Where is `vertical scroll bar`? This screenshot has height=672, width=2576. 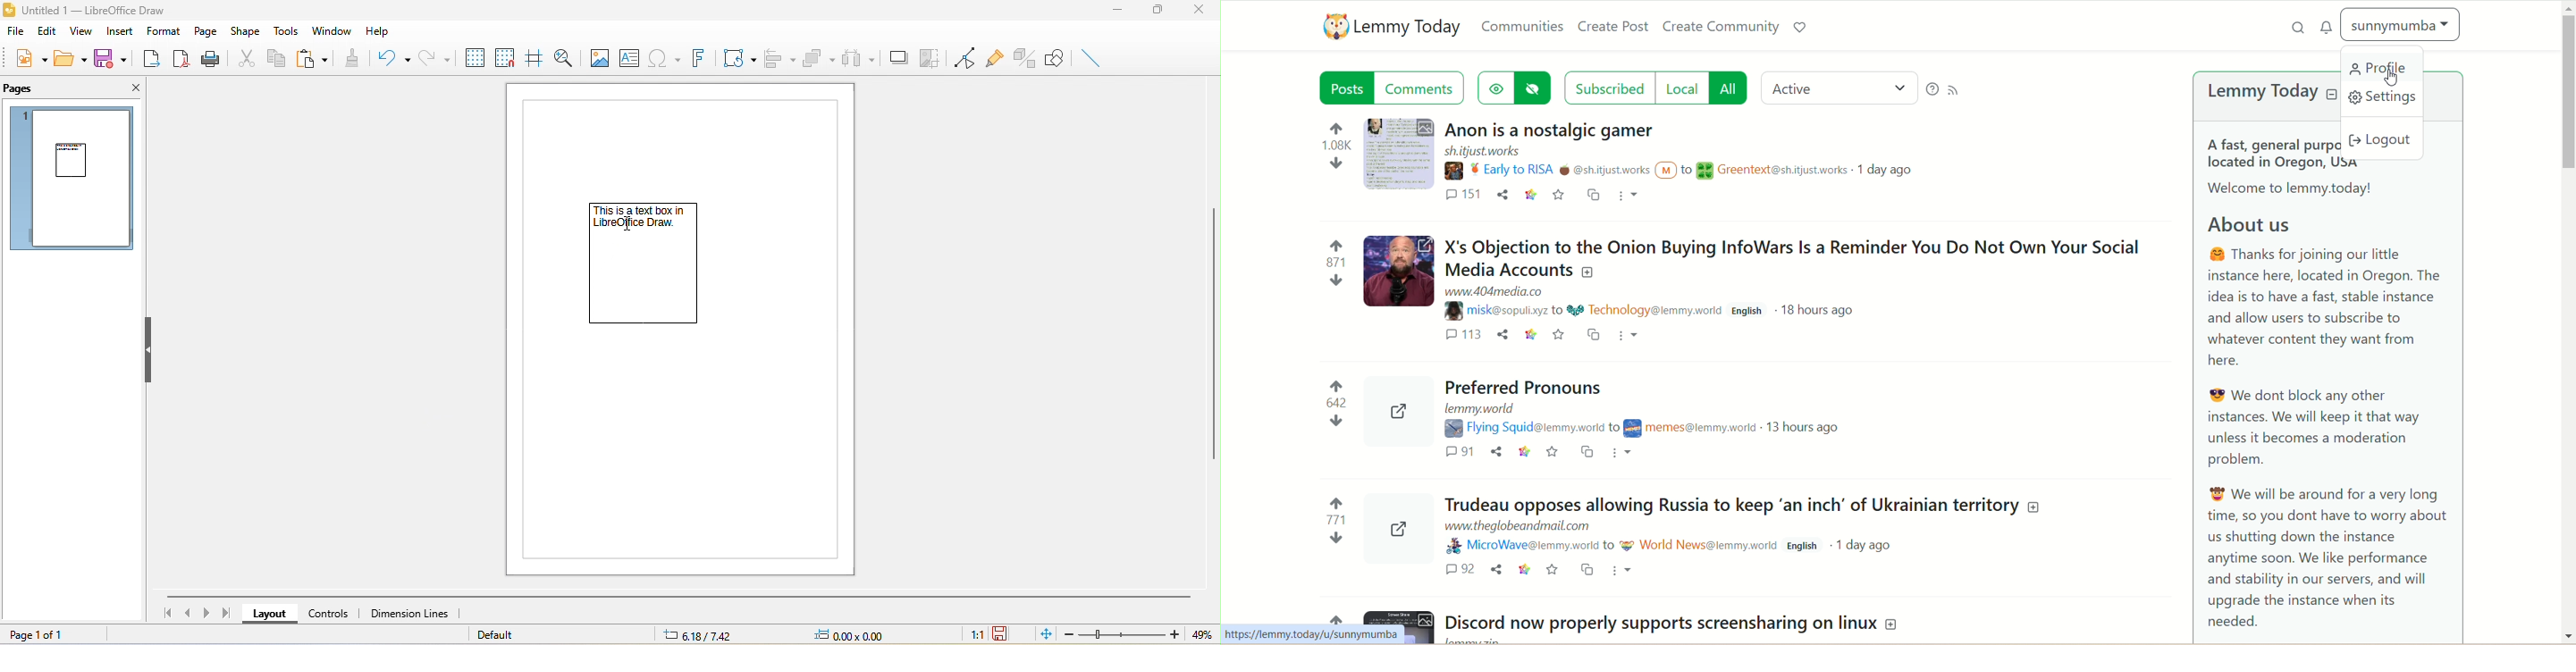 vertical scroll bar is located at coordinates (1213, 331).